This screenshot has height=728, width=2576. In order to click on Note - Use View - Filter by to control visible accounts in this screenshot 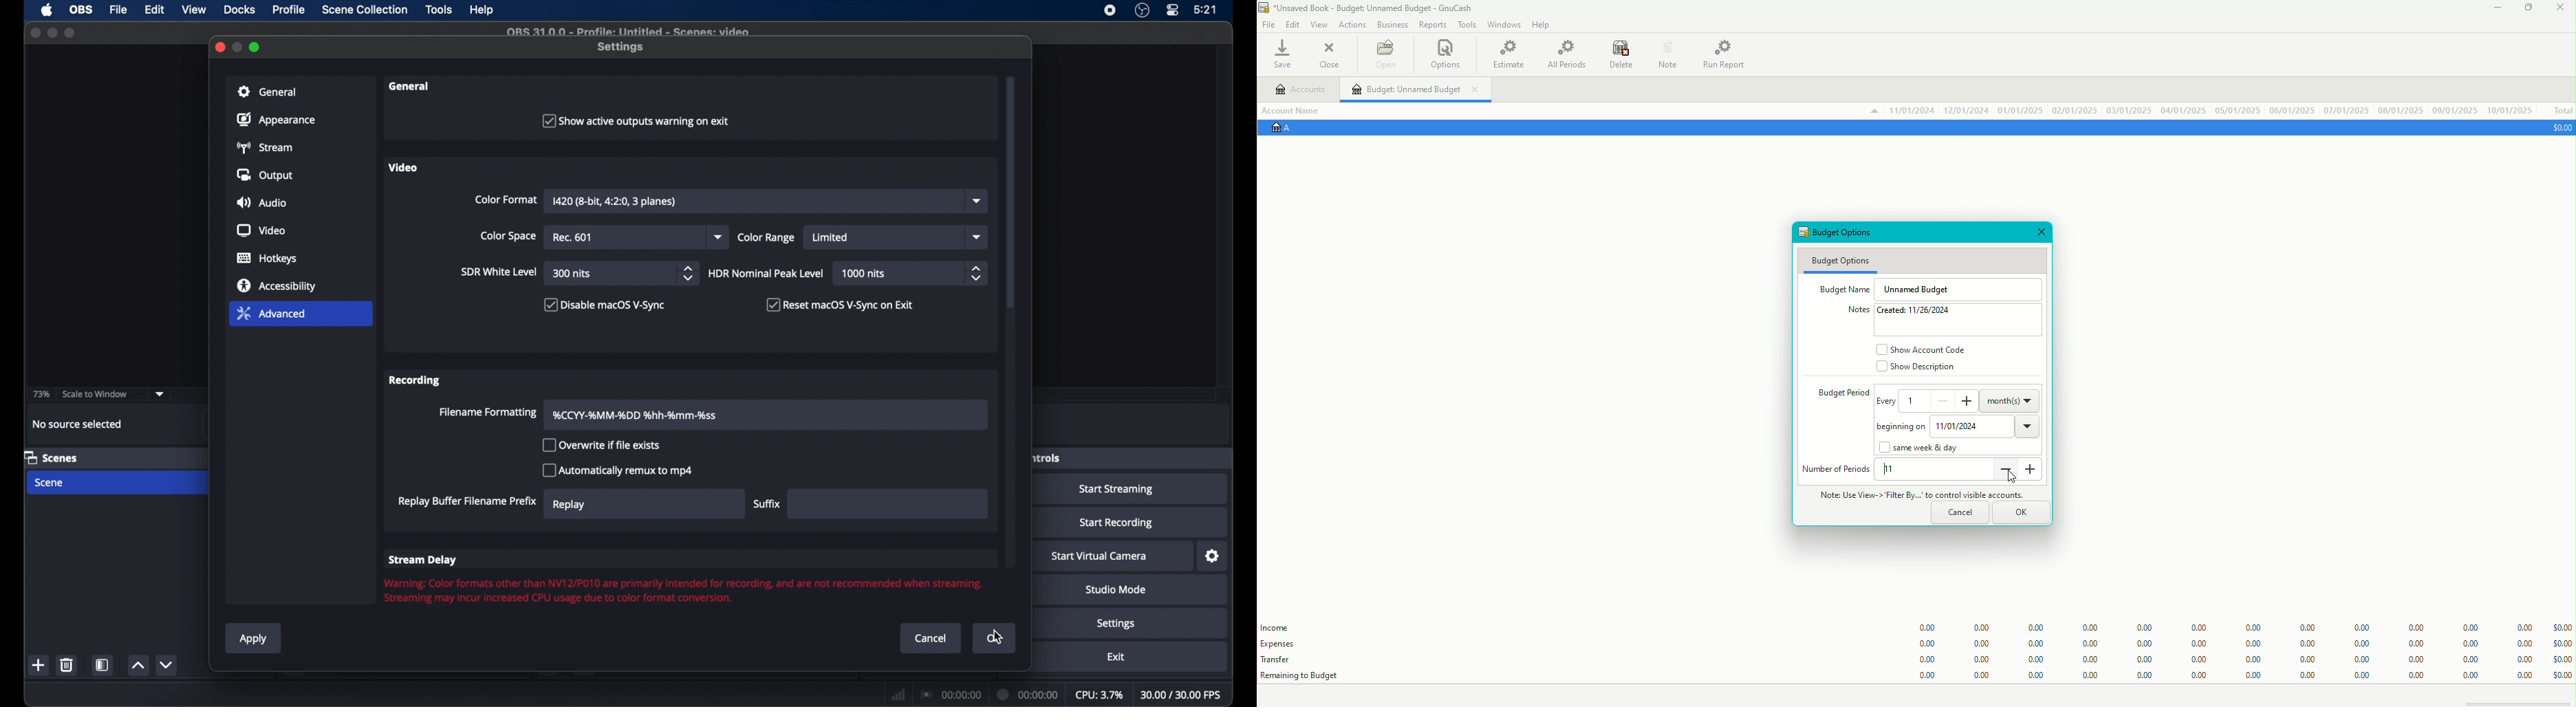, I will do `click(1916, 494)`.